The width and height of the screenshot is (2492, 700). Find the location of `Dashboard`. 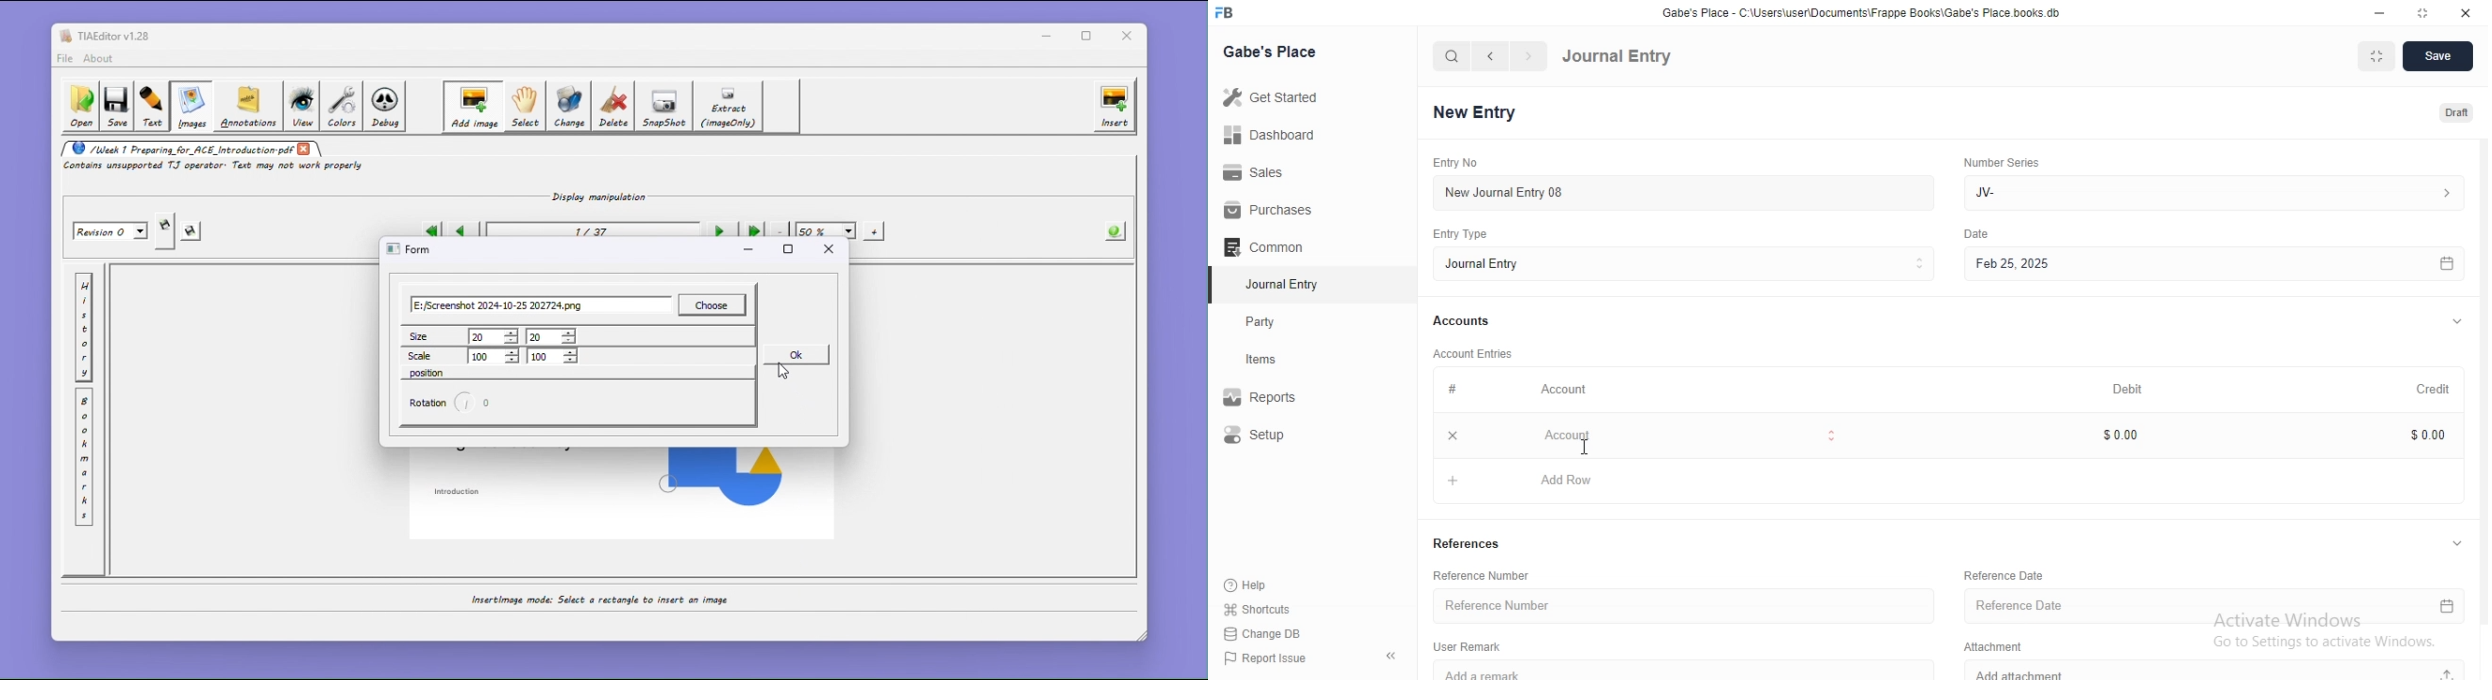

Dashboard is located at coordinates (1269, 138).